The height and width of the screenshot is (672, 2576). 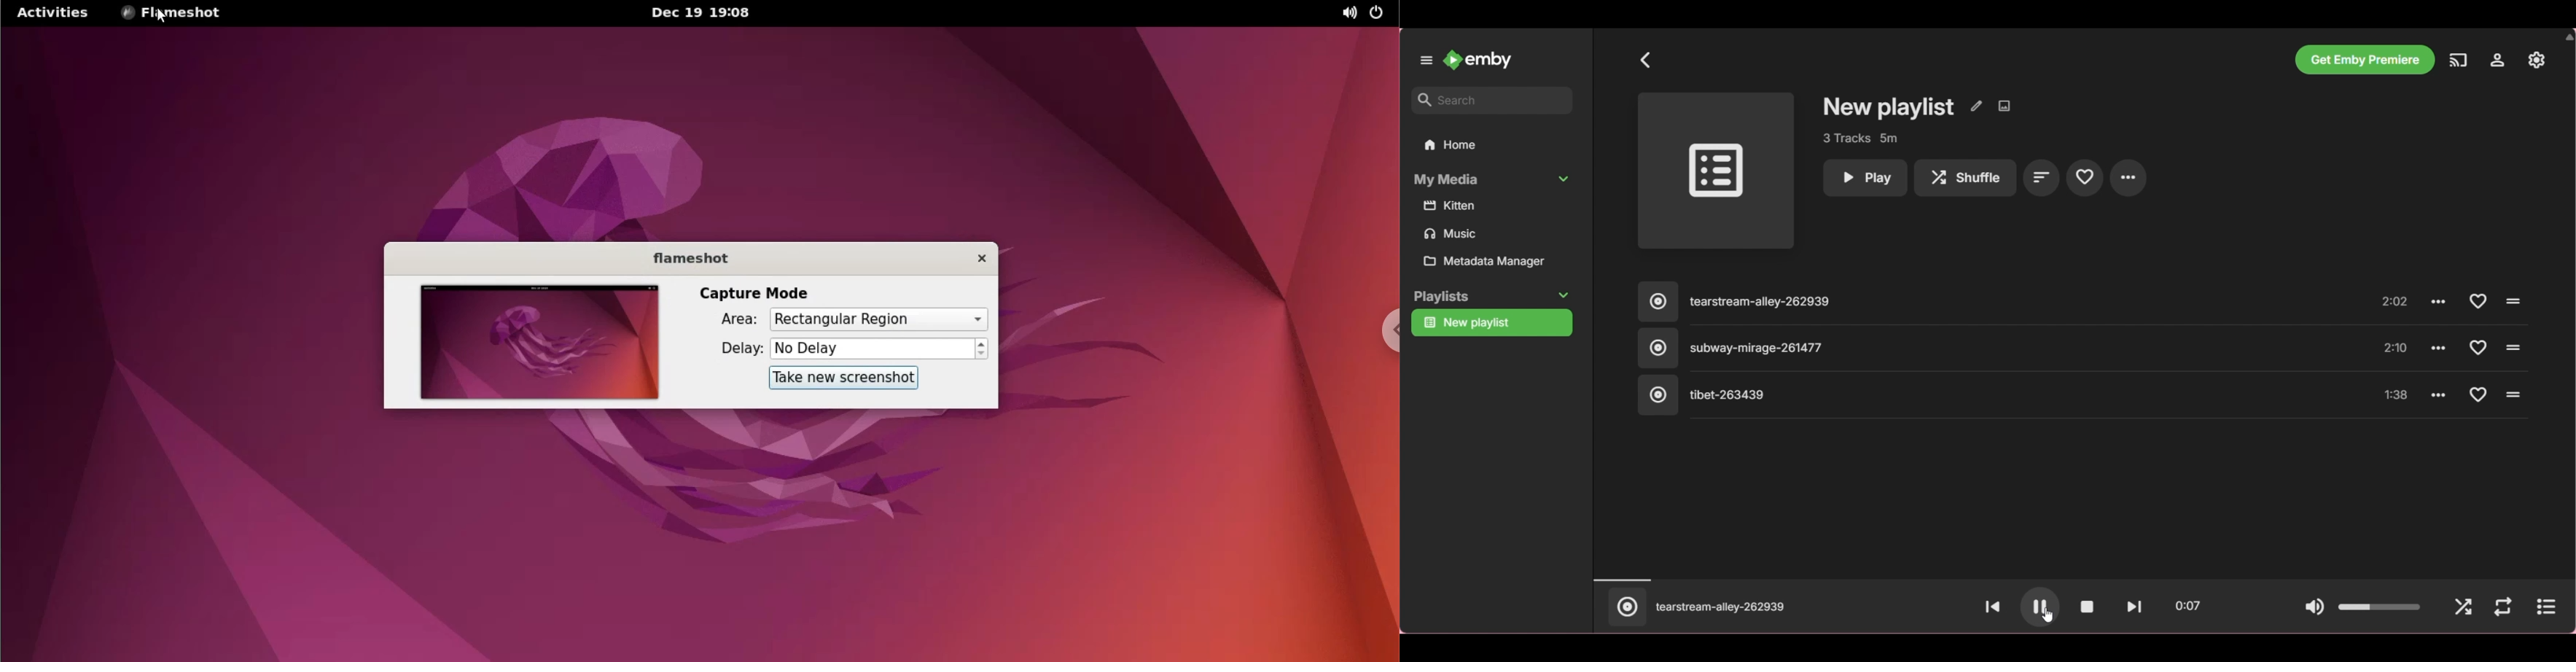 What do you see at coordinates (2397, 396) in the screenshot?
I see `Music length of song` at bounding box center [2397, 396].